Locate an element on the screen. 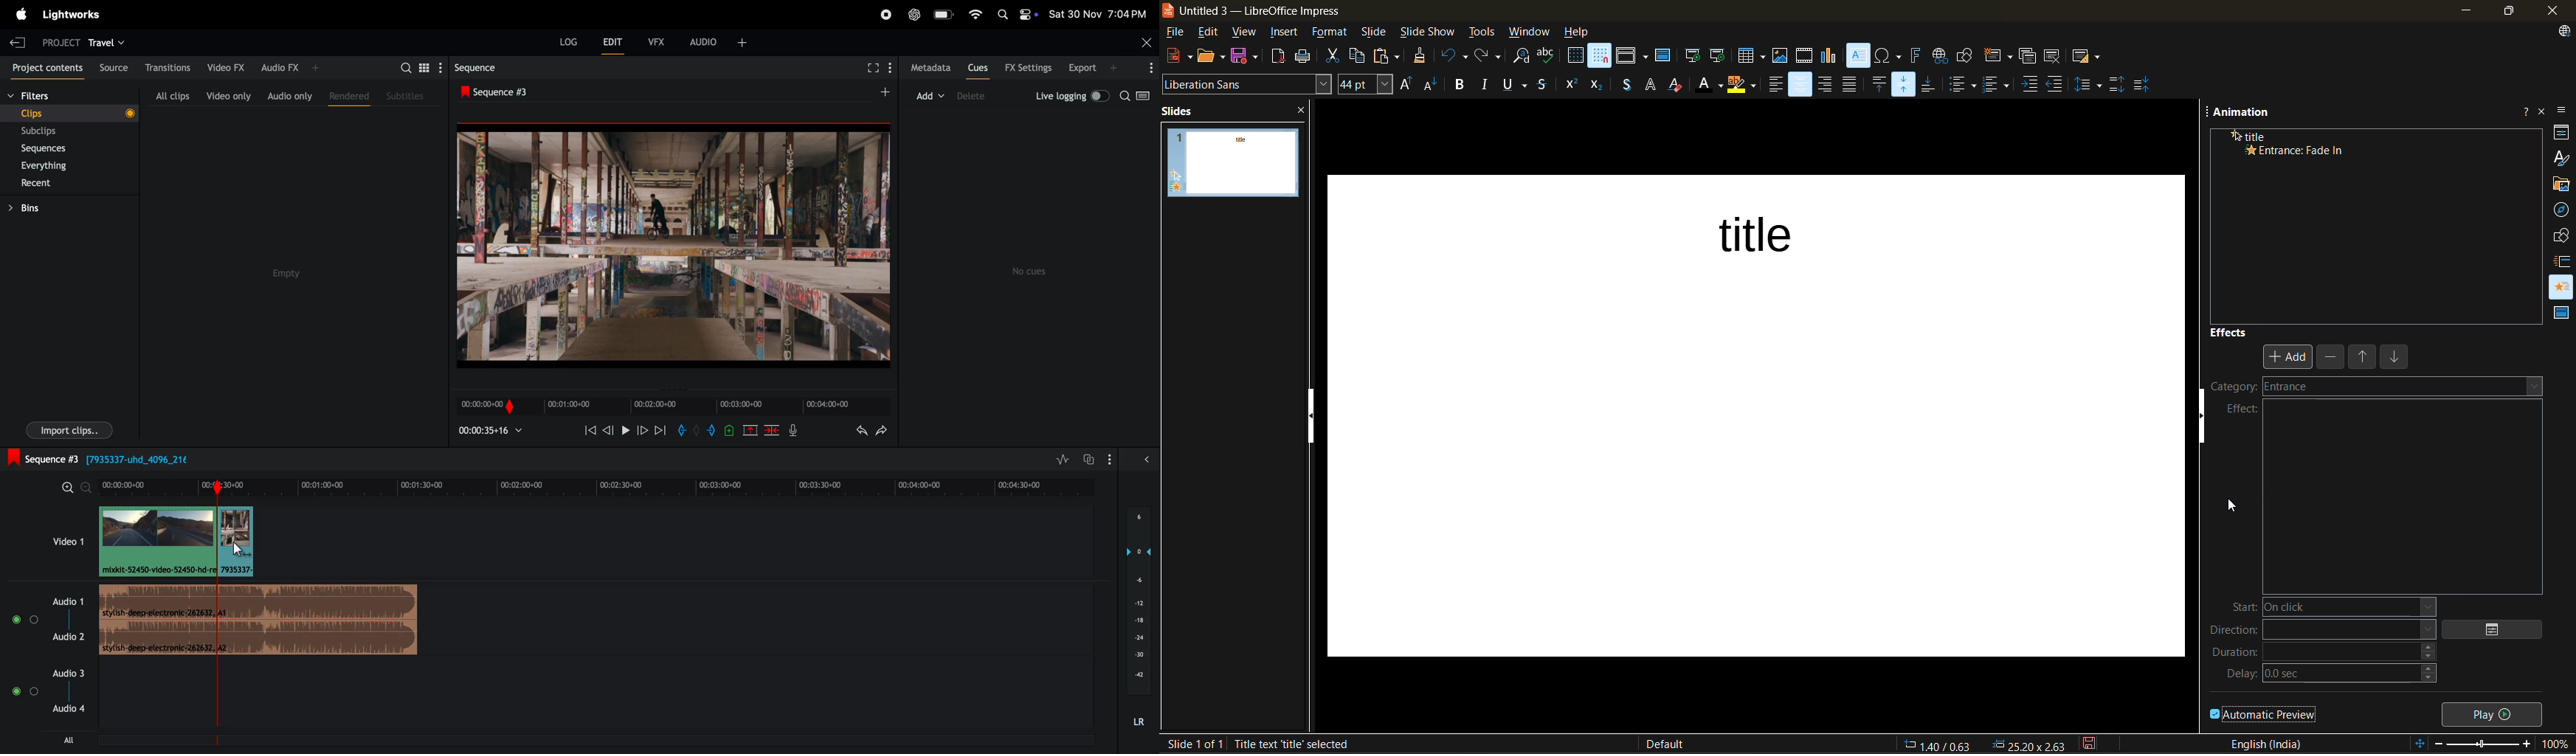 The width and height of the screenshot is (2576, 756). close is located at coordinates (2550, 11).